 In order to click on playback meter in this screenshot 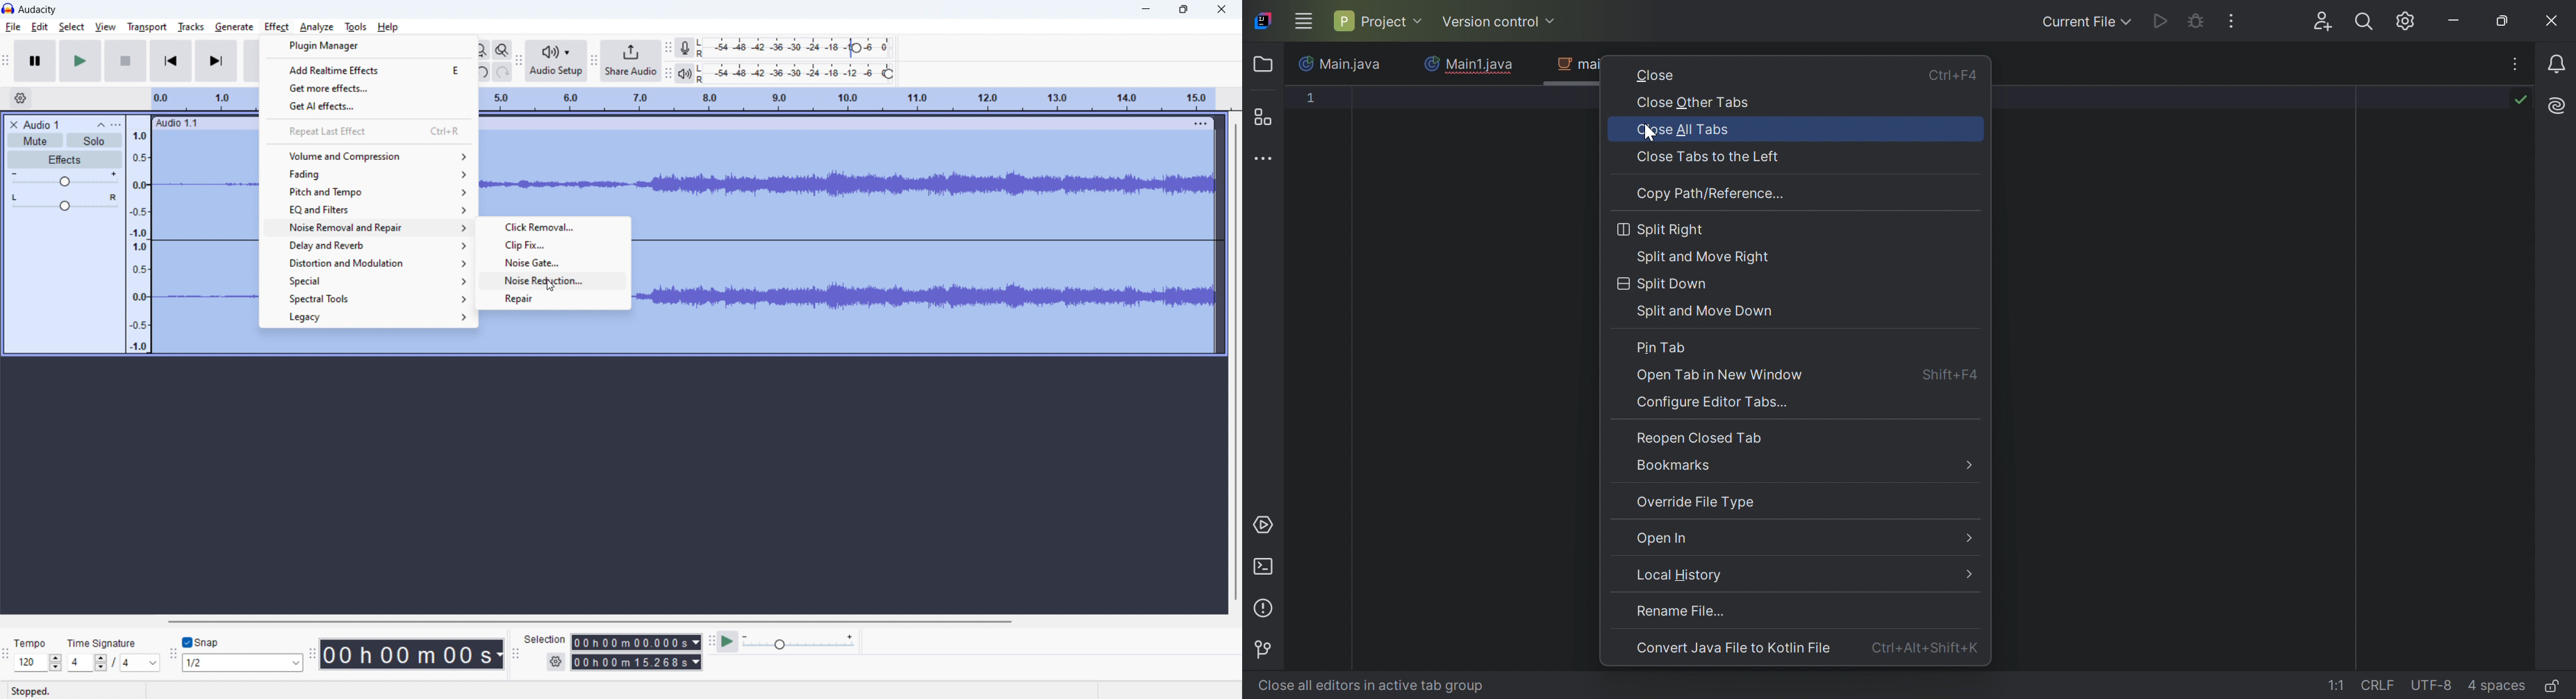, I will do `click(685, 74)`.